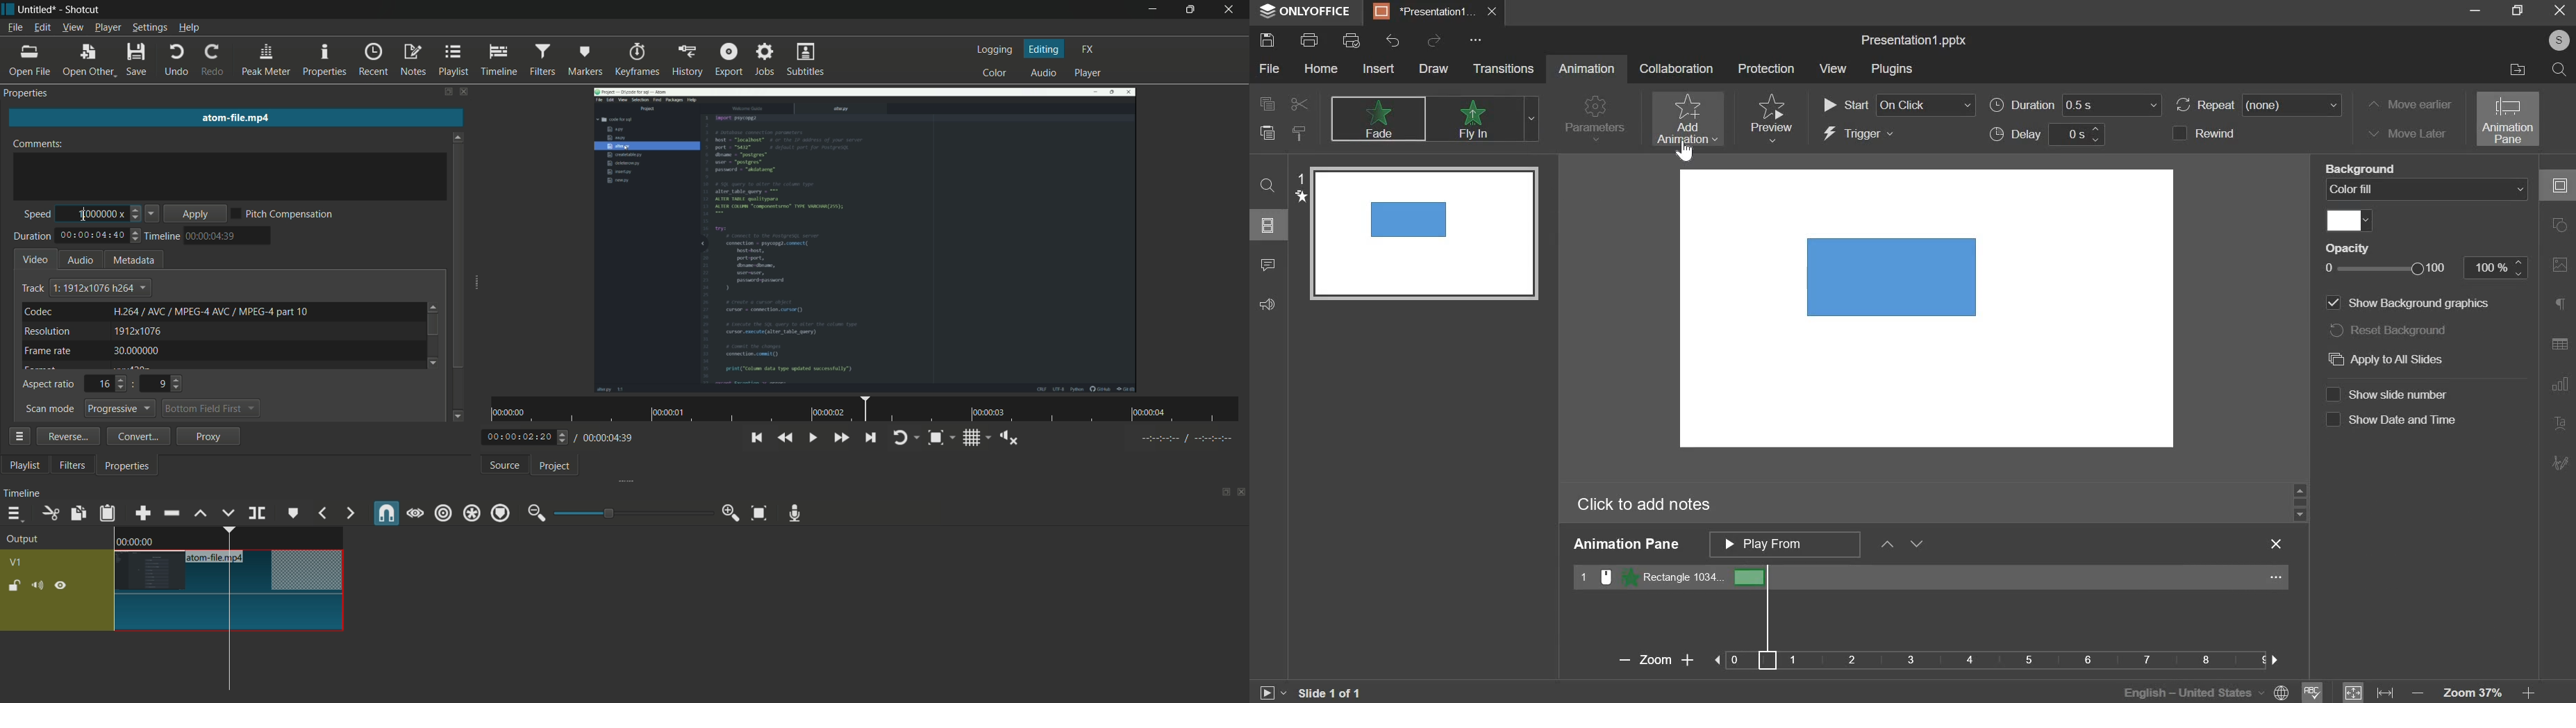 The height and width of the screenshot is (728, 2576). I want to click on move earlier, so click(2410, 104).